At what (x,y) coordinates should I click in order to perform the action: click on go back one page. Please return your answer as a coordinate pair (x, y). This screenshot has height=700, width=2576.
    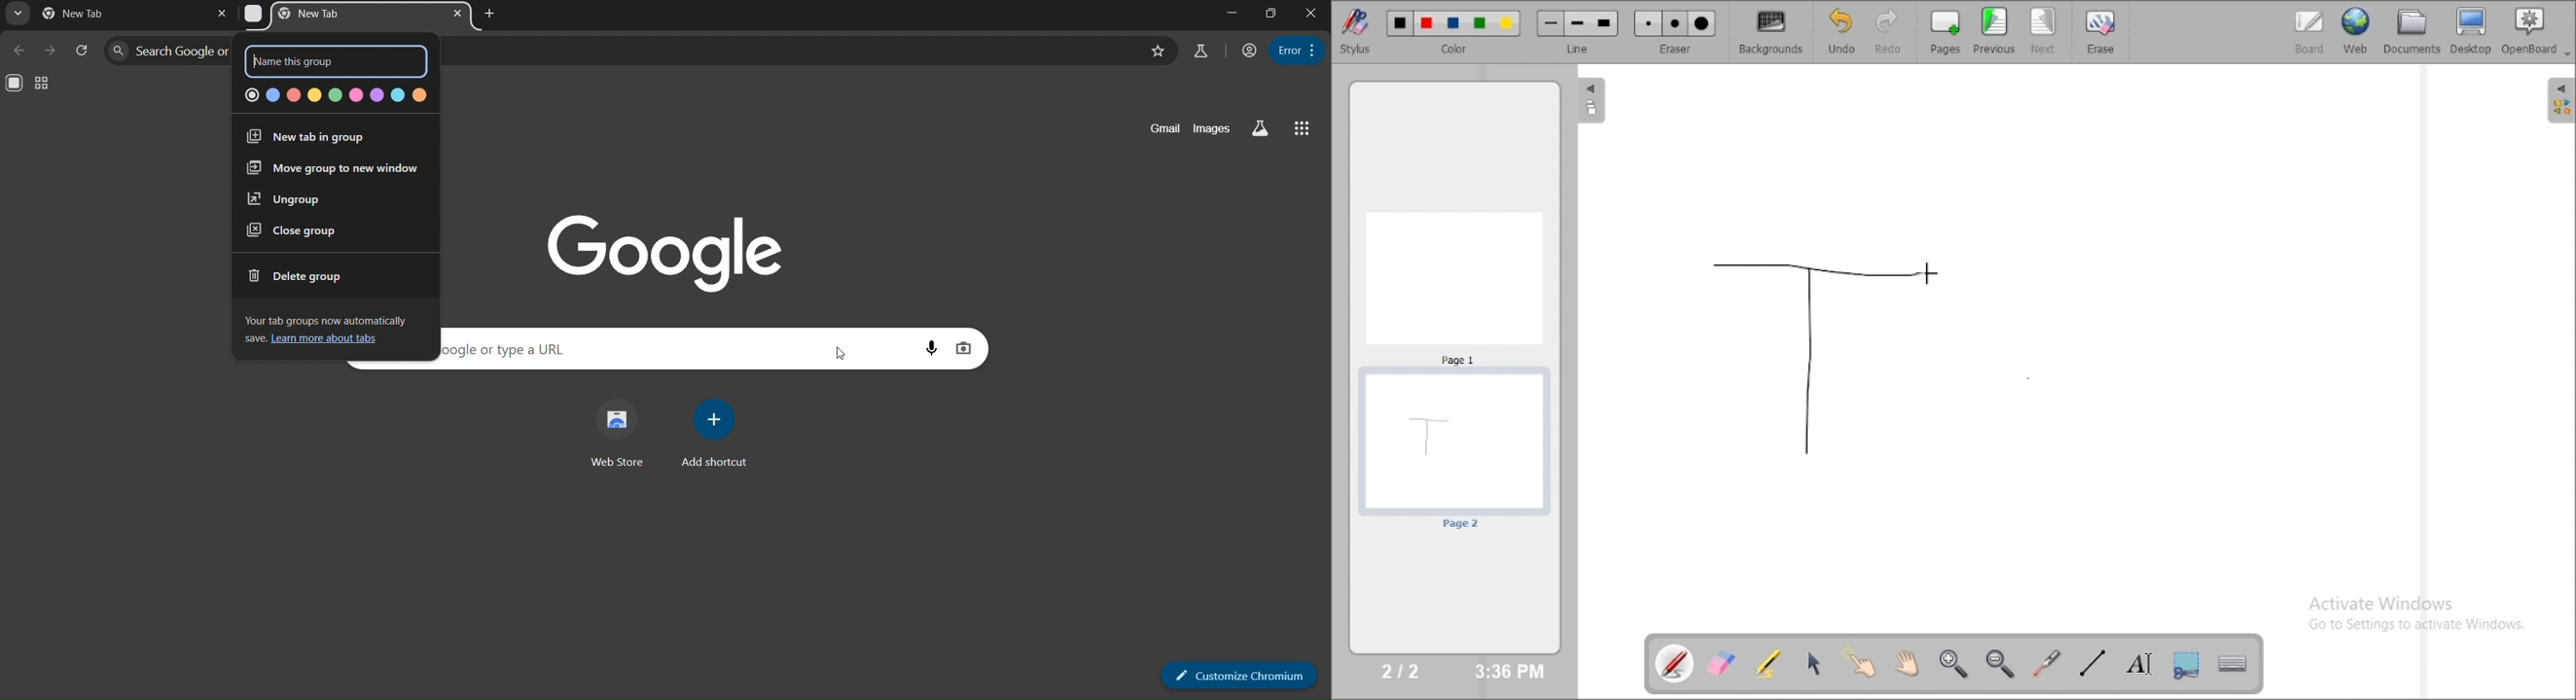
    Looking at the image, I should click on (19, 51).